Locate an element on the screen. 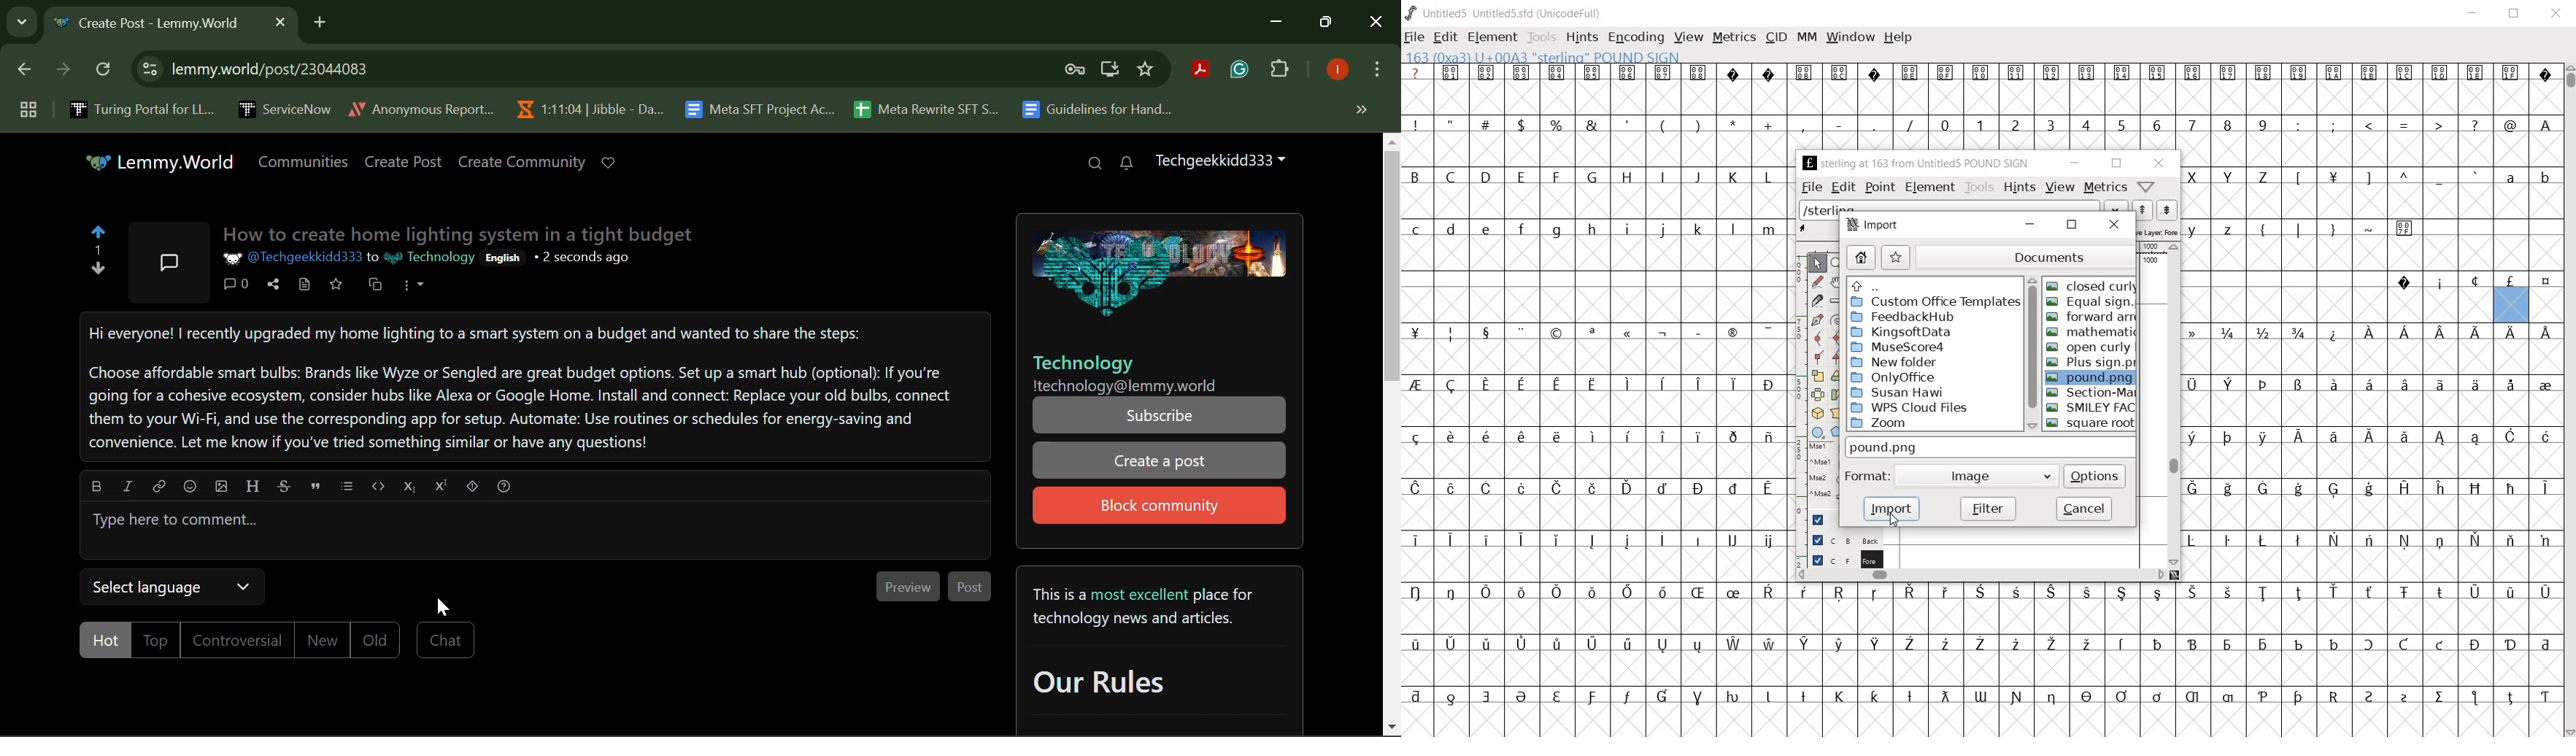 The height and width of the screenshot is (756, 2576). Symbol is located at coordinates (2158, 593).